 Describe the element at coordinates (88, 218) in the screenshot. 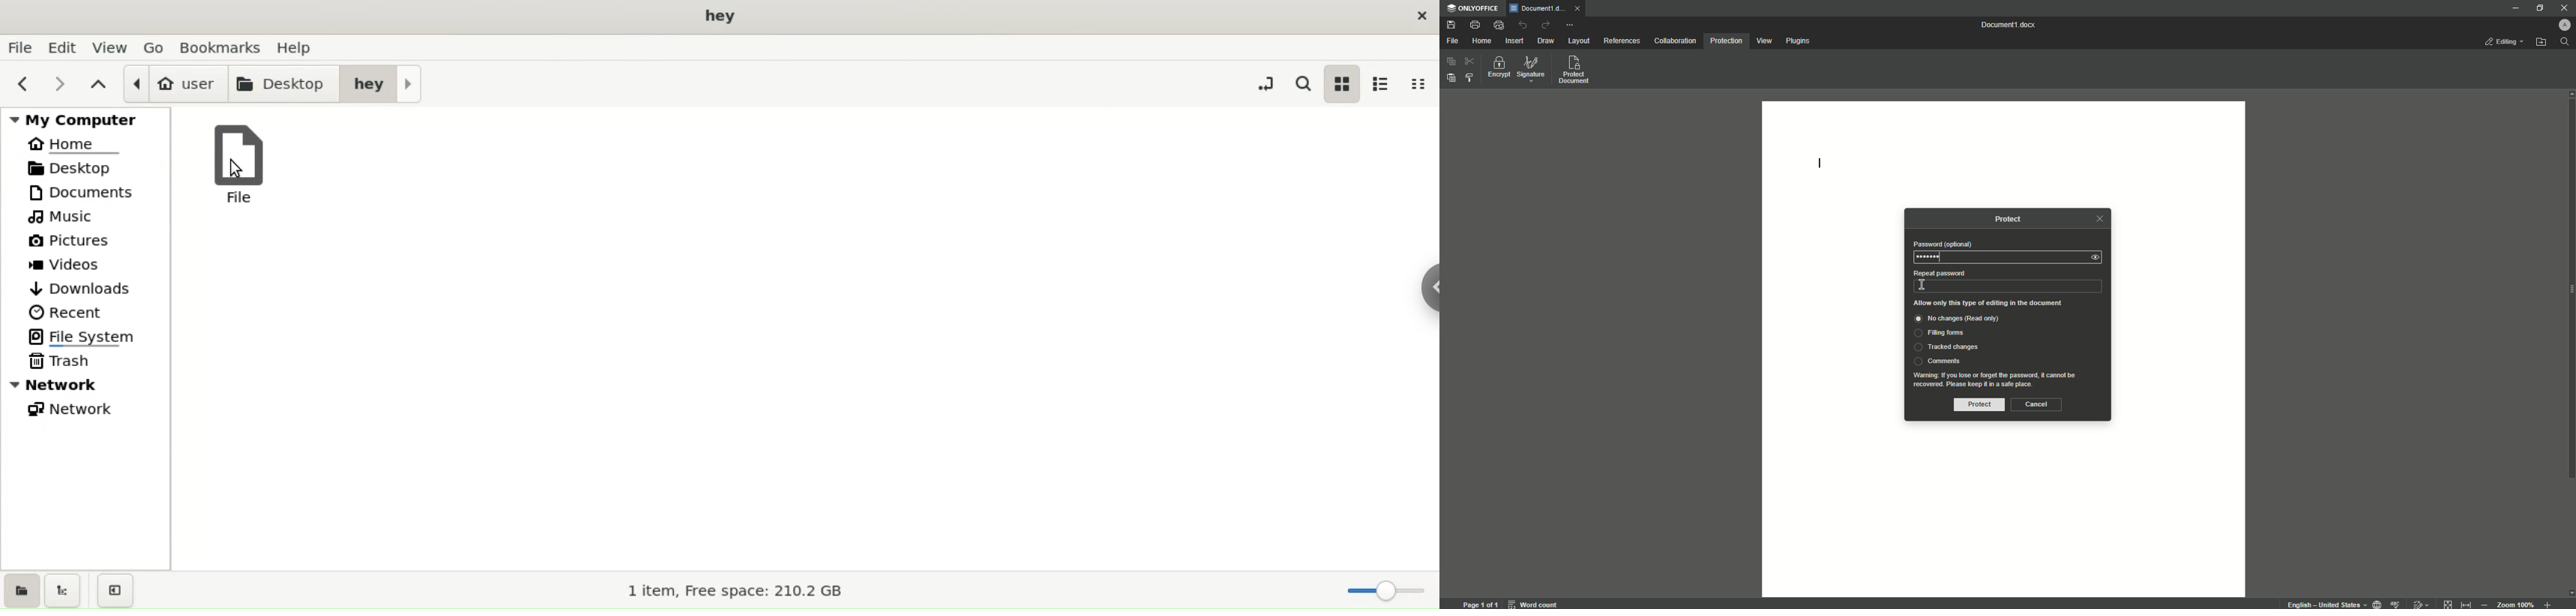

I see `music` at that location.